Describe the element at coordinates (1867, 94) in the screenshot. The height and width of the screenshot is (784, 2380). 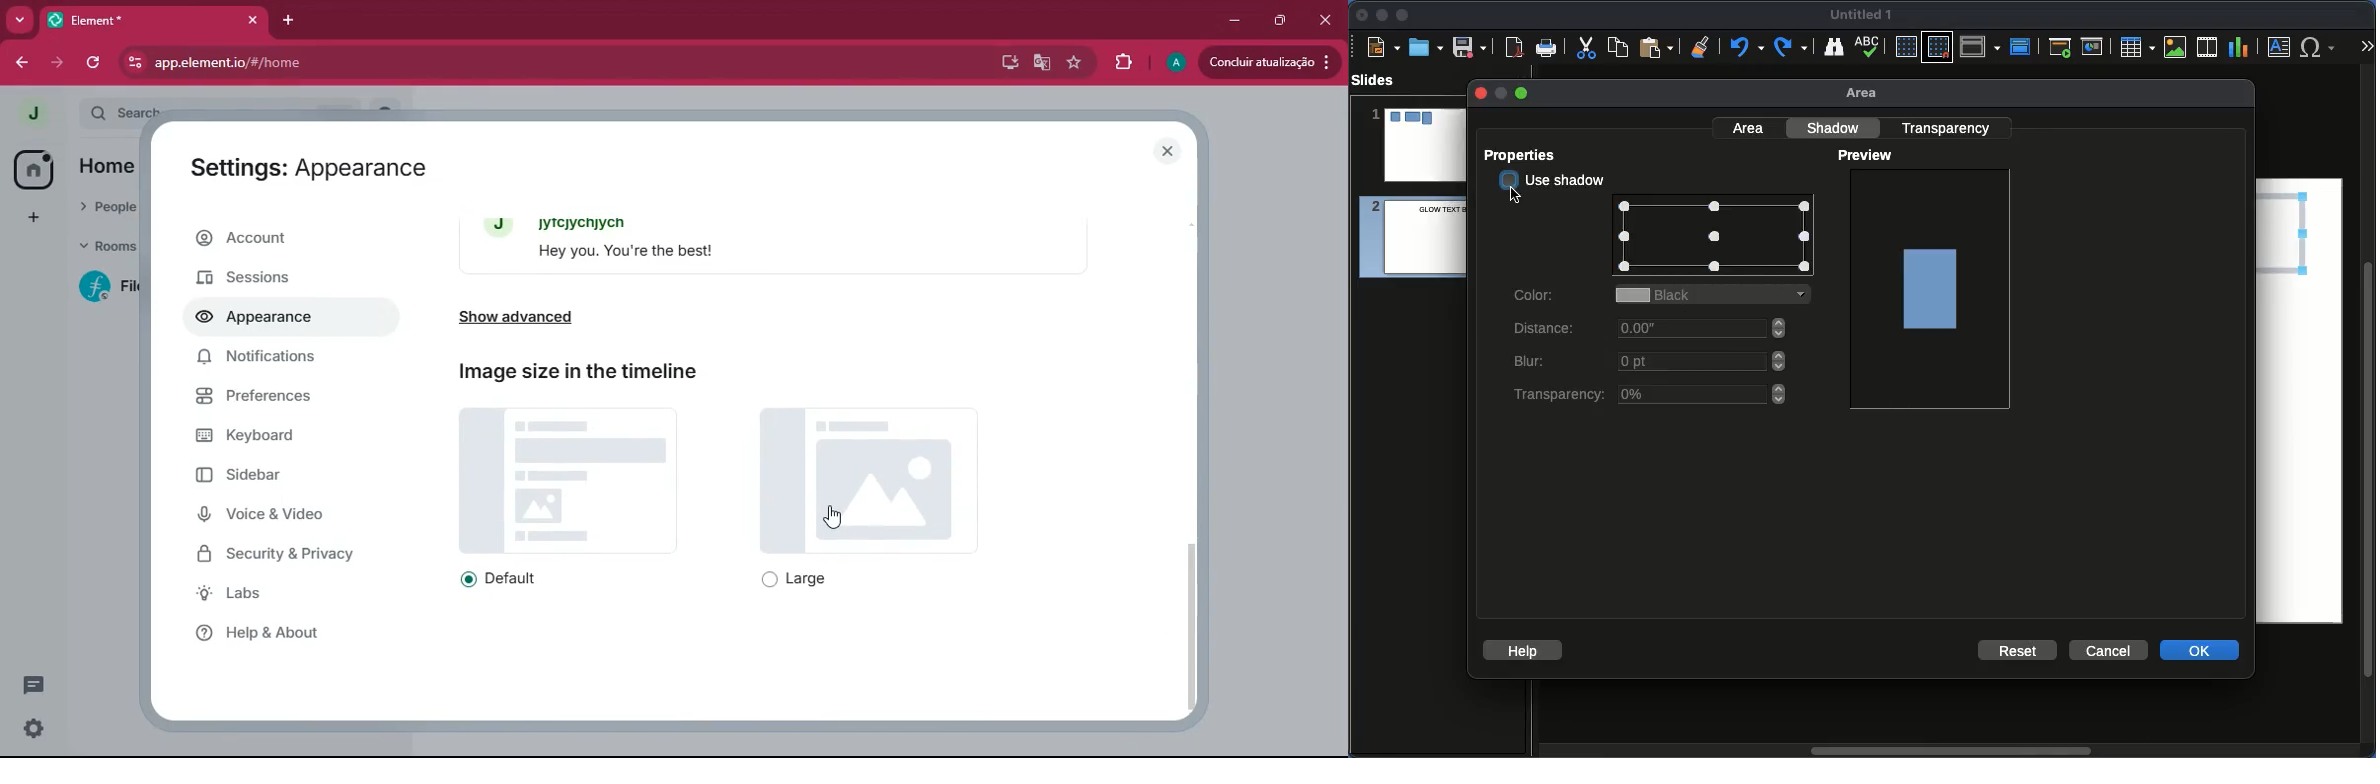
I see `Area` at that location.